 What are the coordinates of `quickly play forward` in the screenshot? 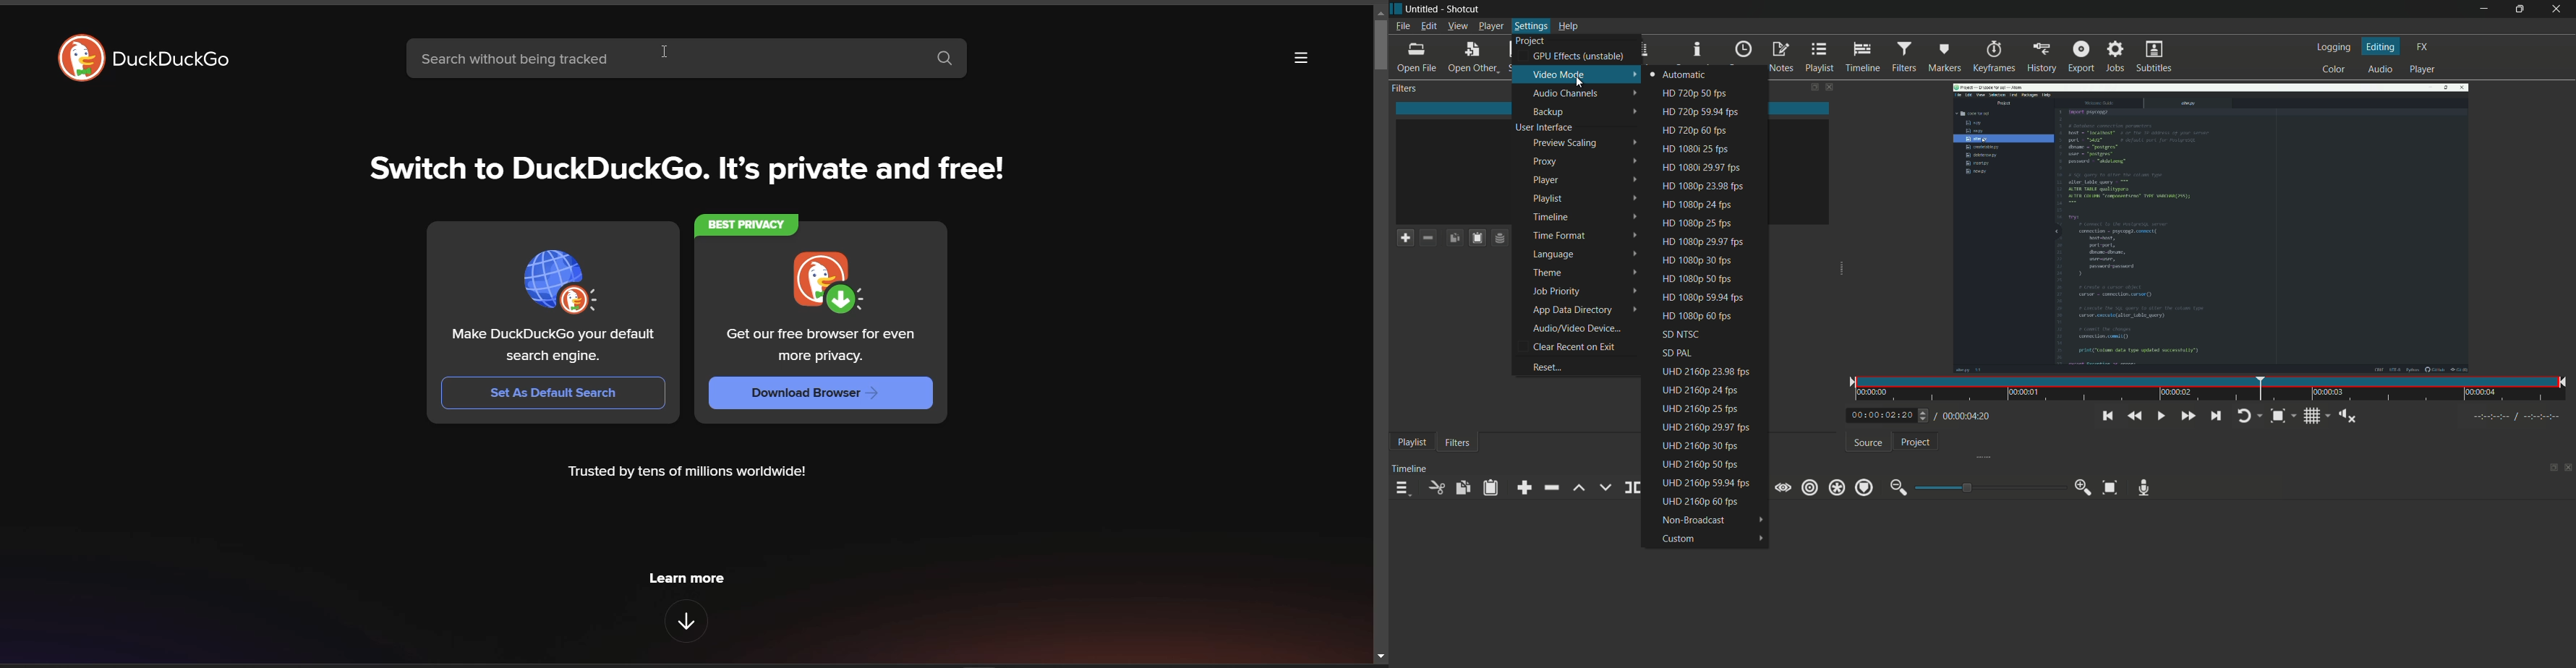 It's located at (2188, 416).